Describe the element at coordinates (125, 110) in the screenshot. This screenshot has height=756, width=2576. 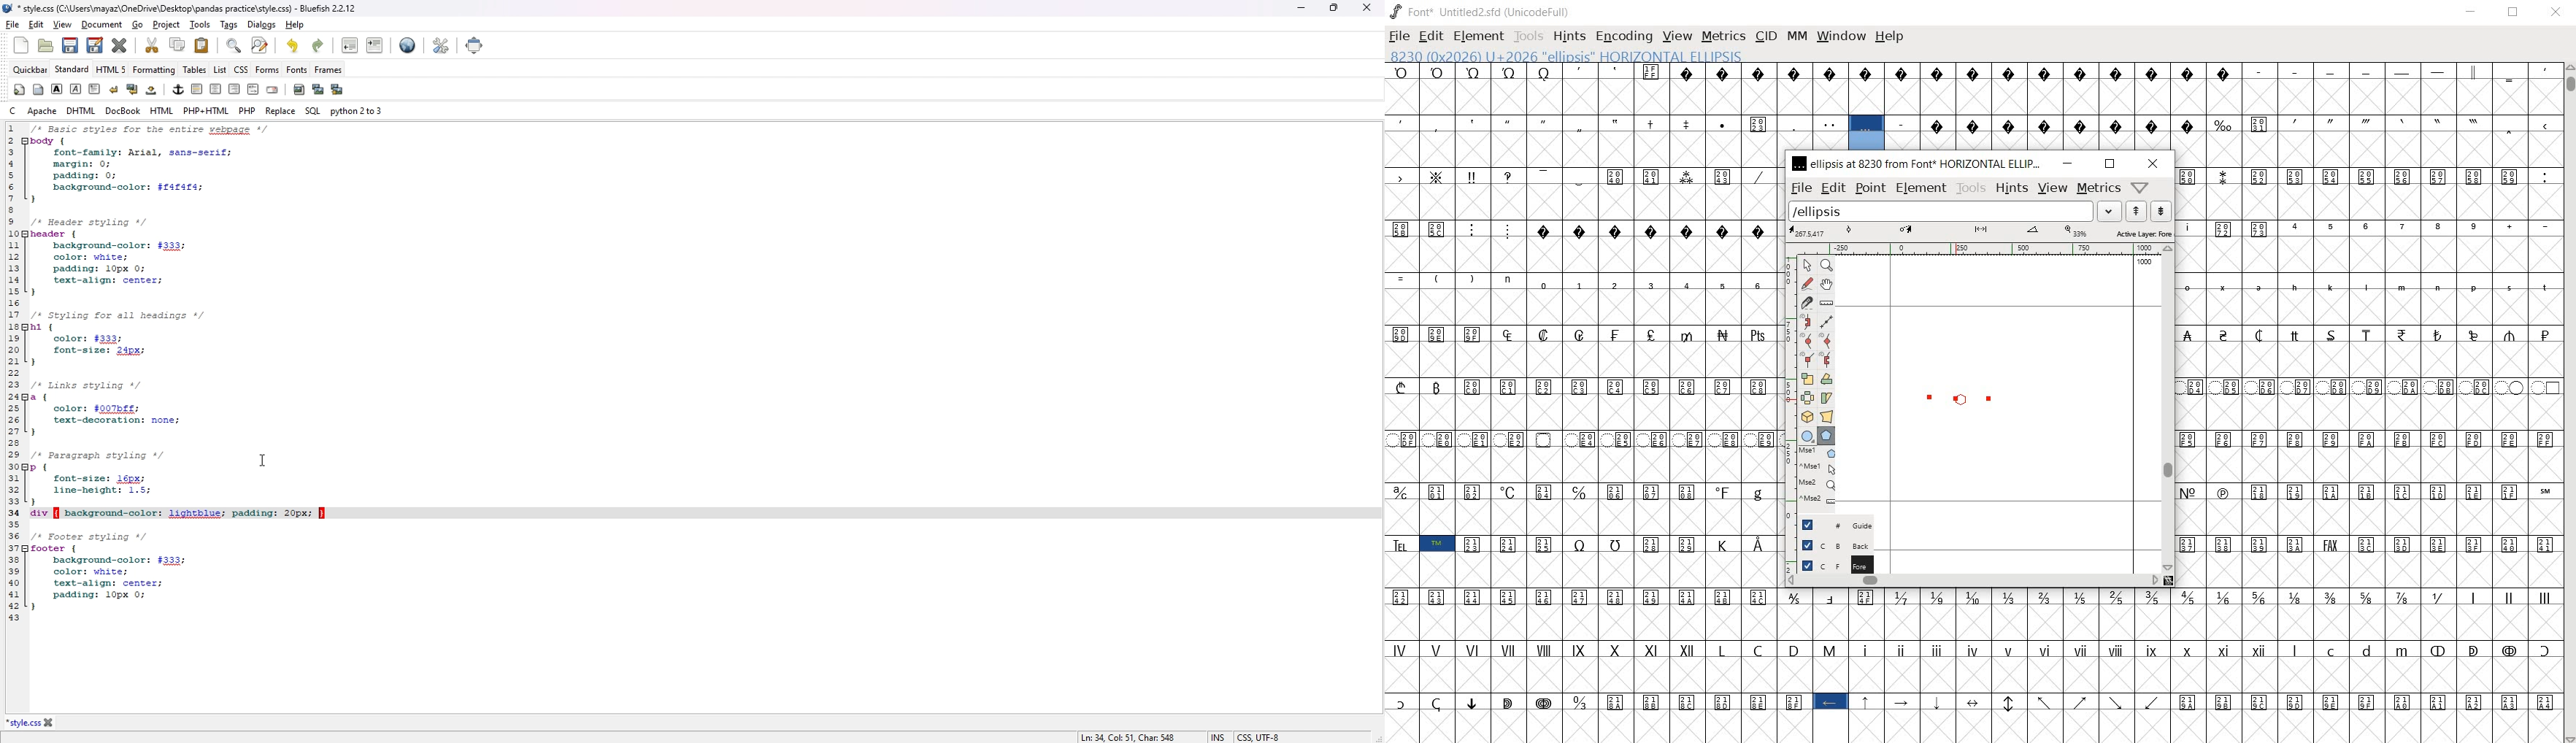
I see `docbook` at that location.